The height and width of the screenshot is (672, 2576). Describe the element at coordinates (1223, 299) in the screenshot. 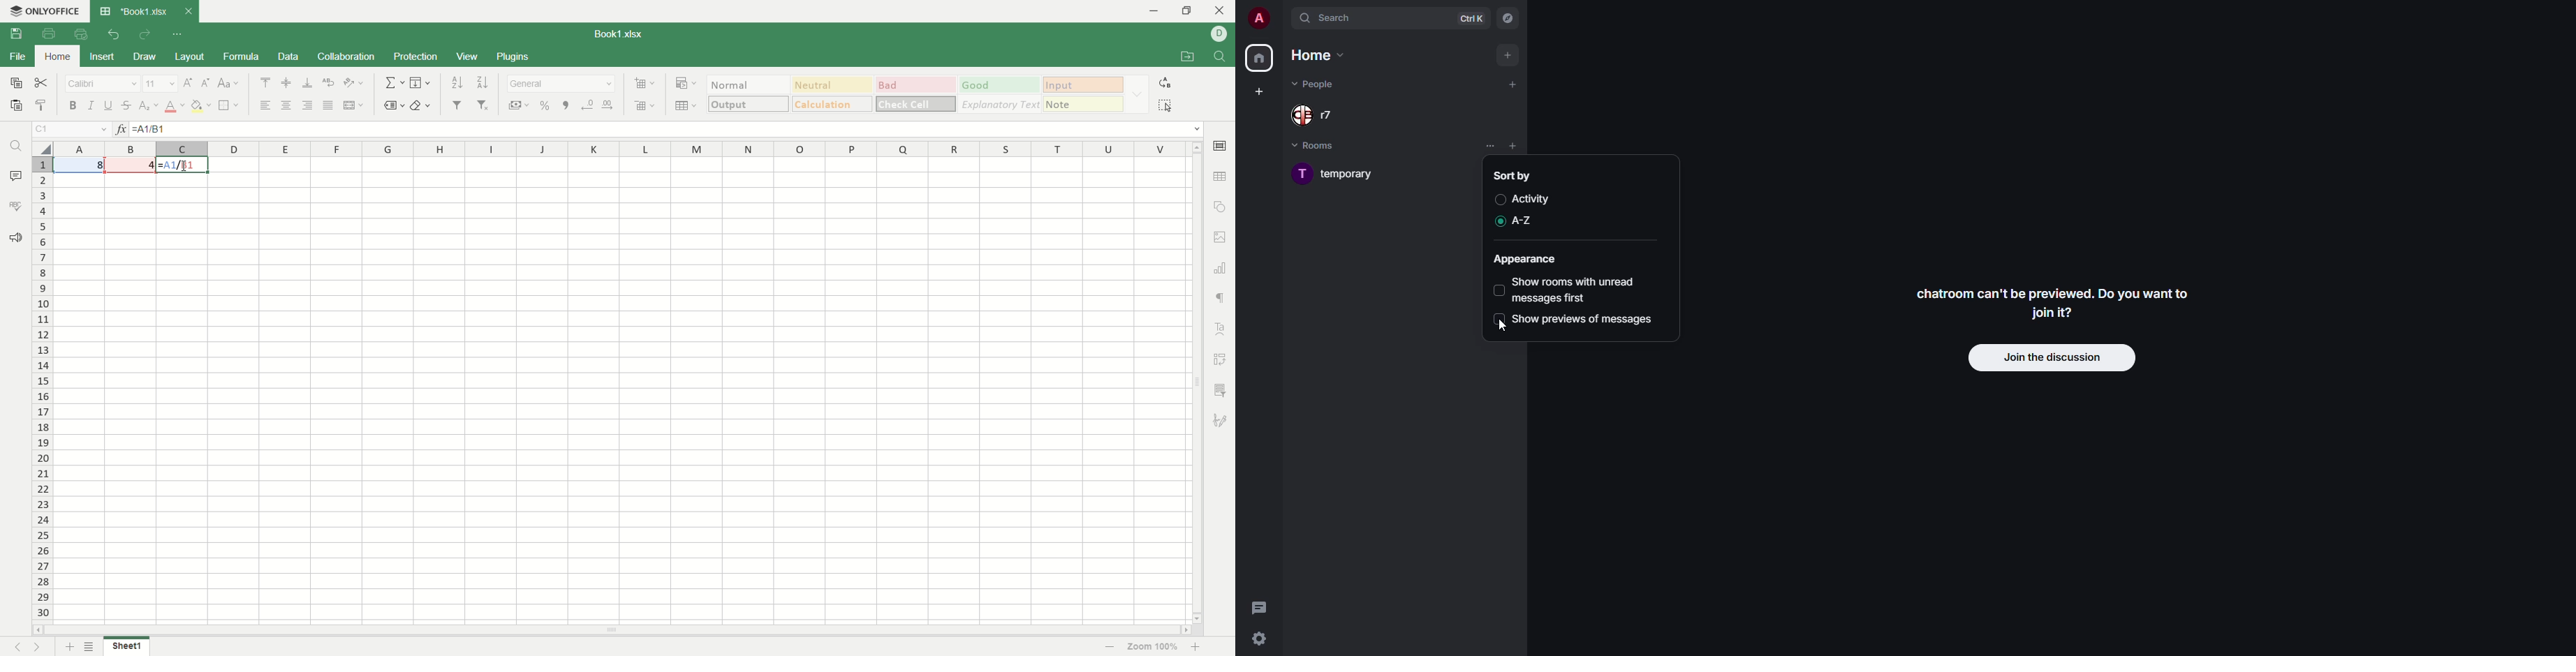

I see `paragraph settings` at that location.